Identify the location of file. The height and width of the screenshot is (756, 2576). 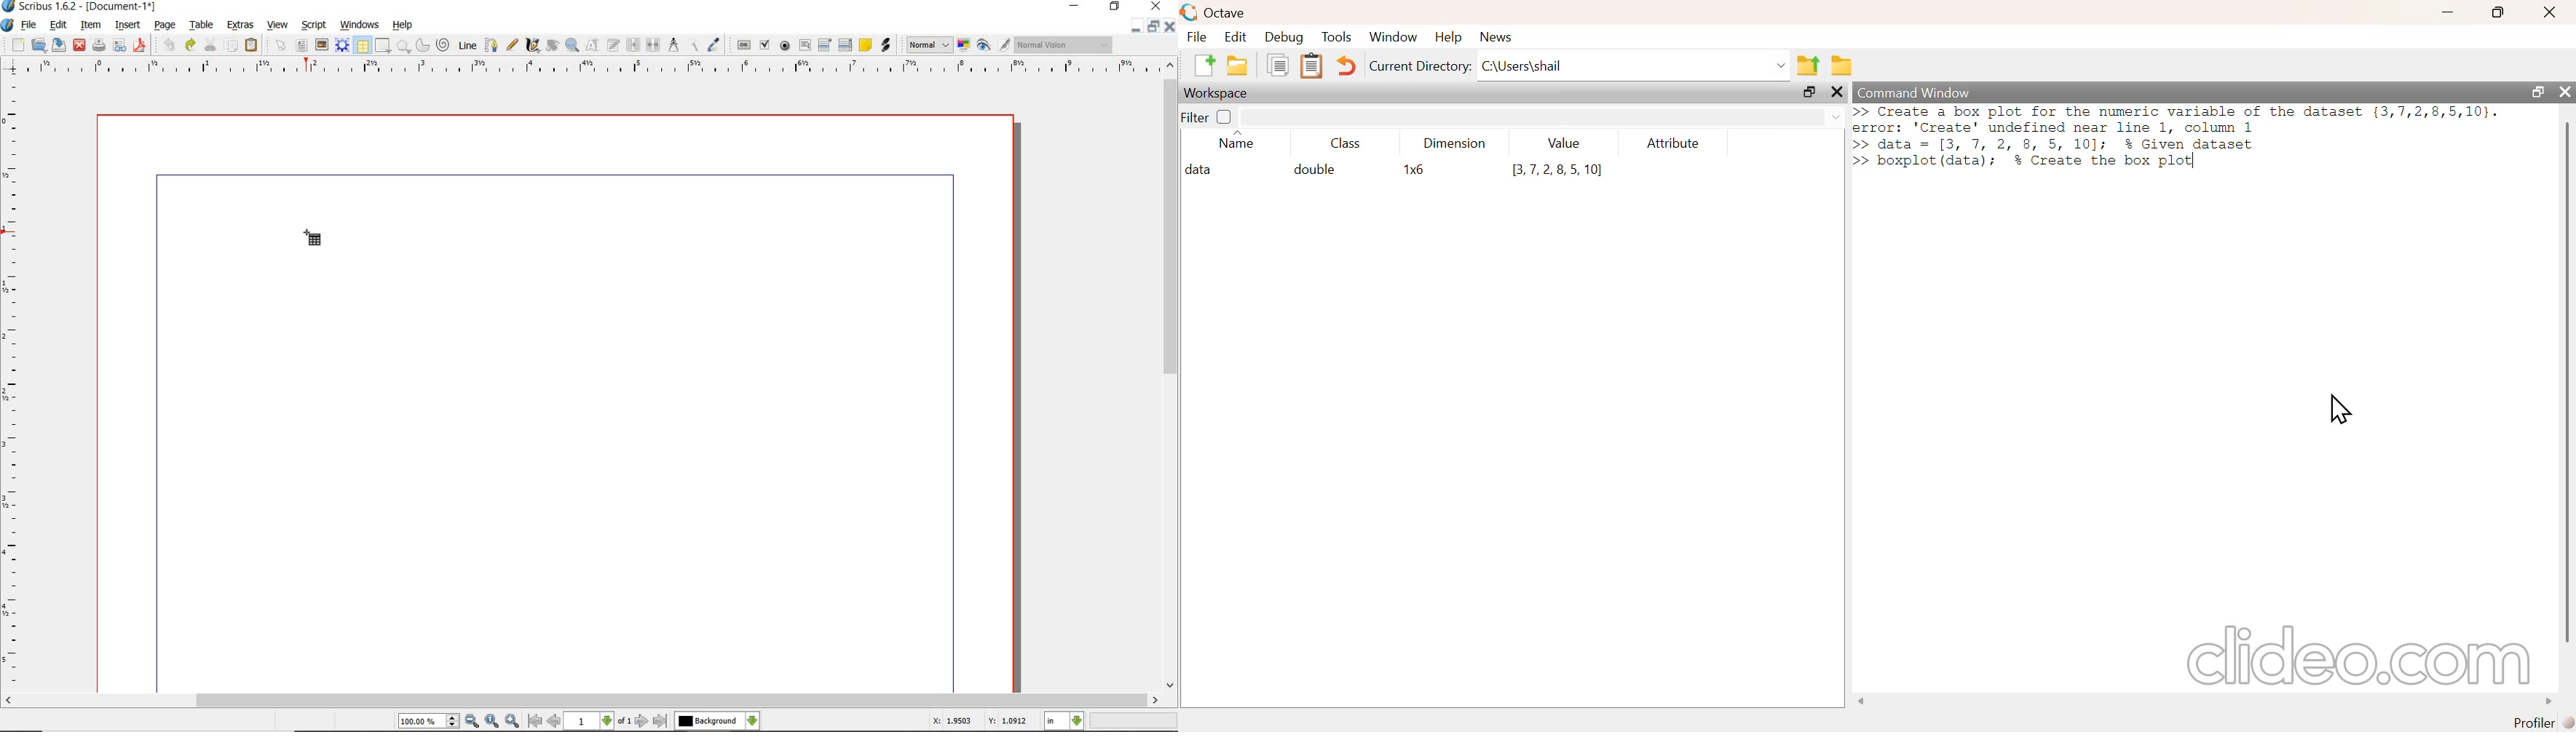
(1196, 36).